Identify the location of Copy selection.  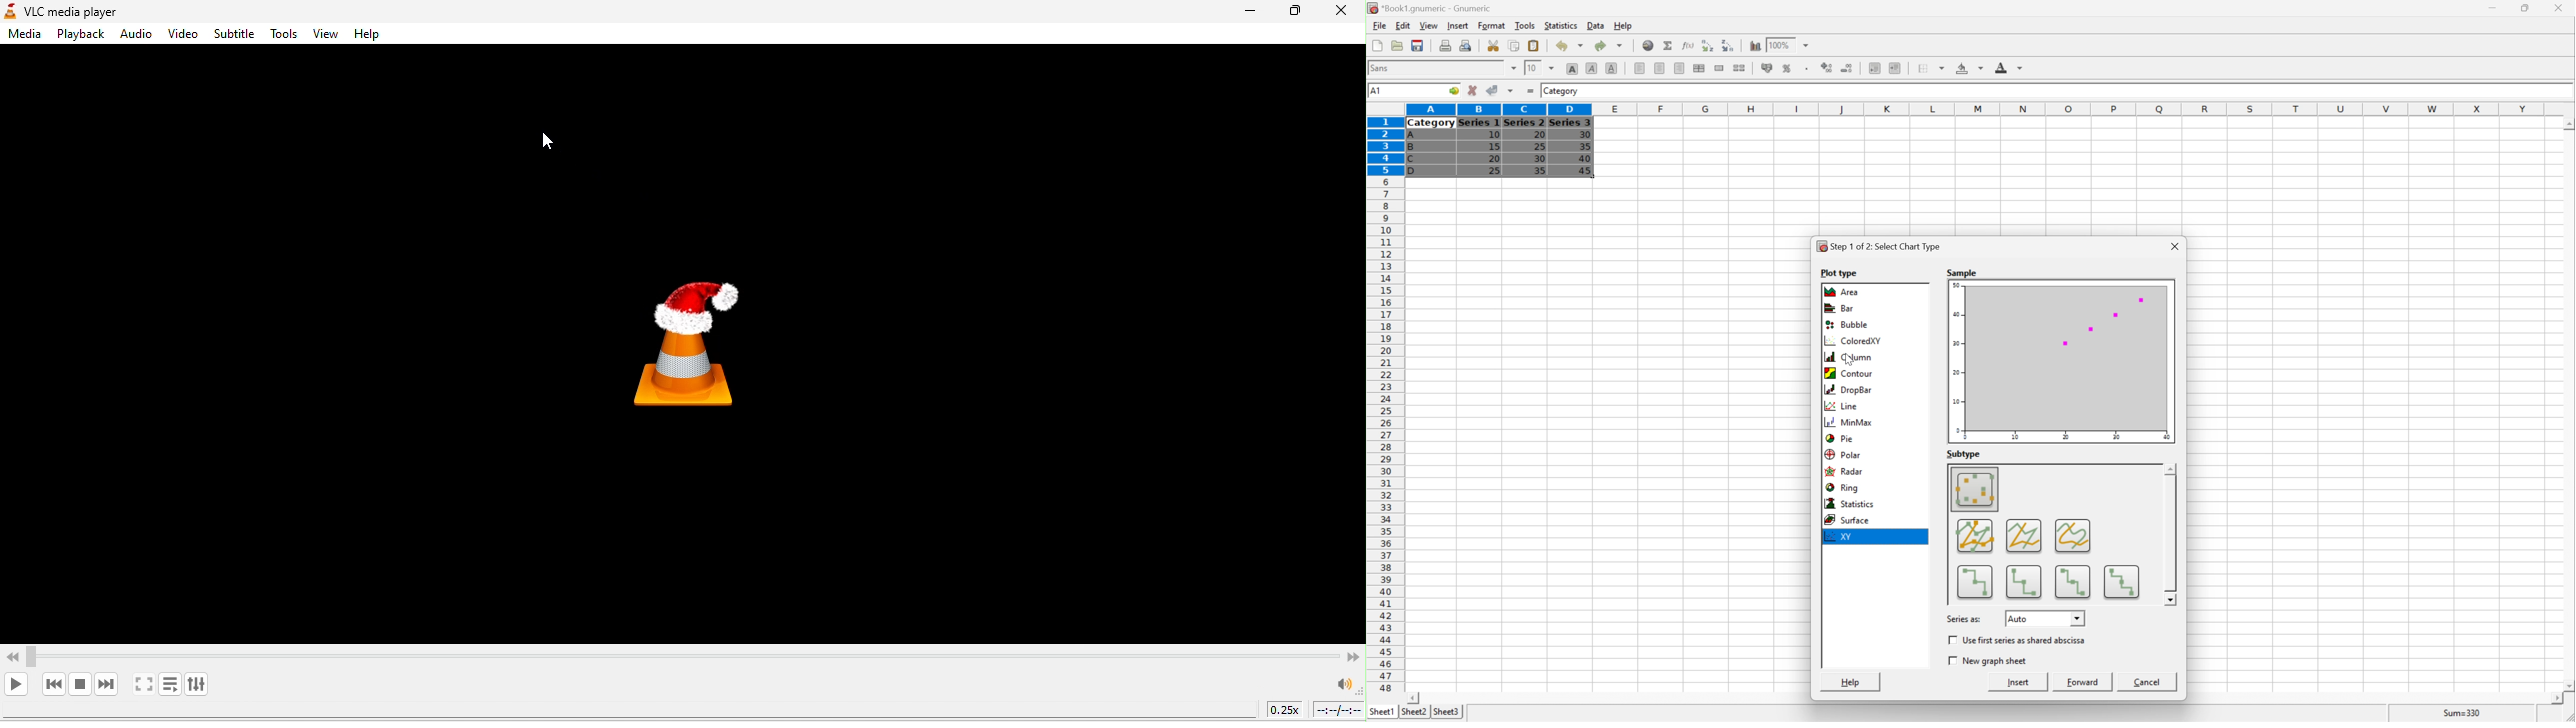
(1514, 45).